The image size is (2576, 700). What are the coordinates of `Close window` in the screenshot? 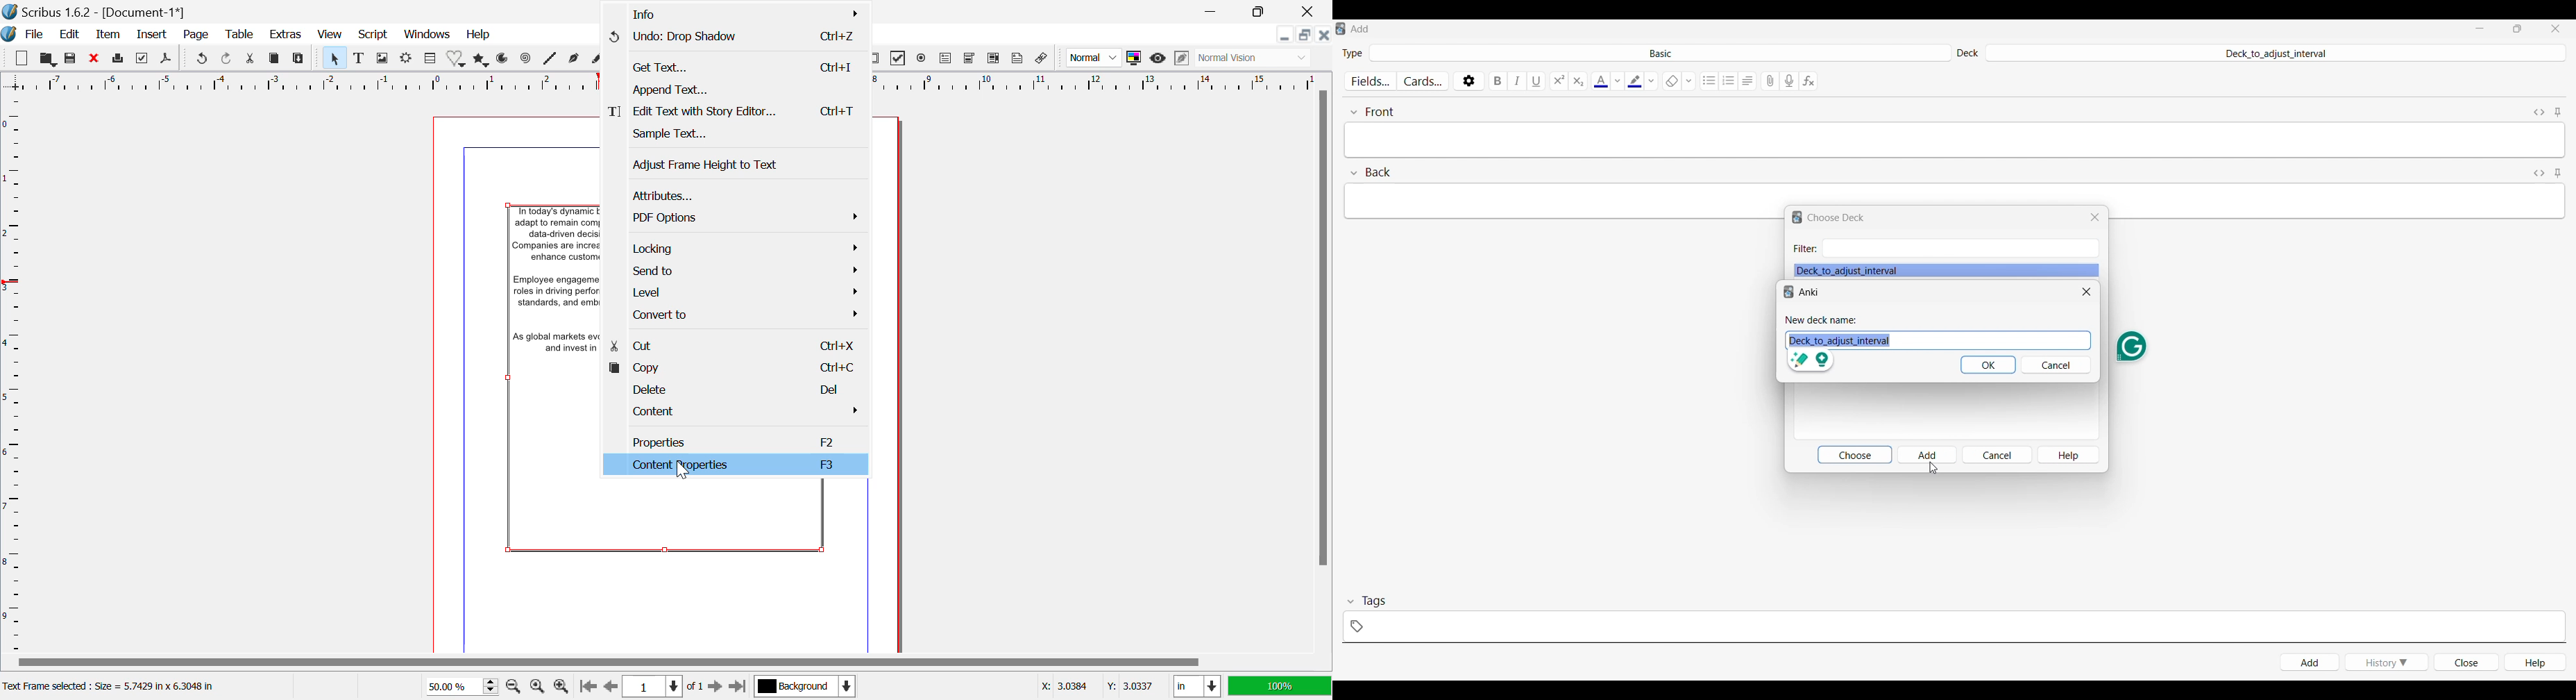 It's located at (2094, 217).